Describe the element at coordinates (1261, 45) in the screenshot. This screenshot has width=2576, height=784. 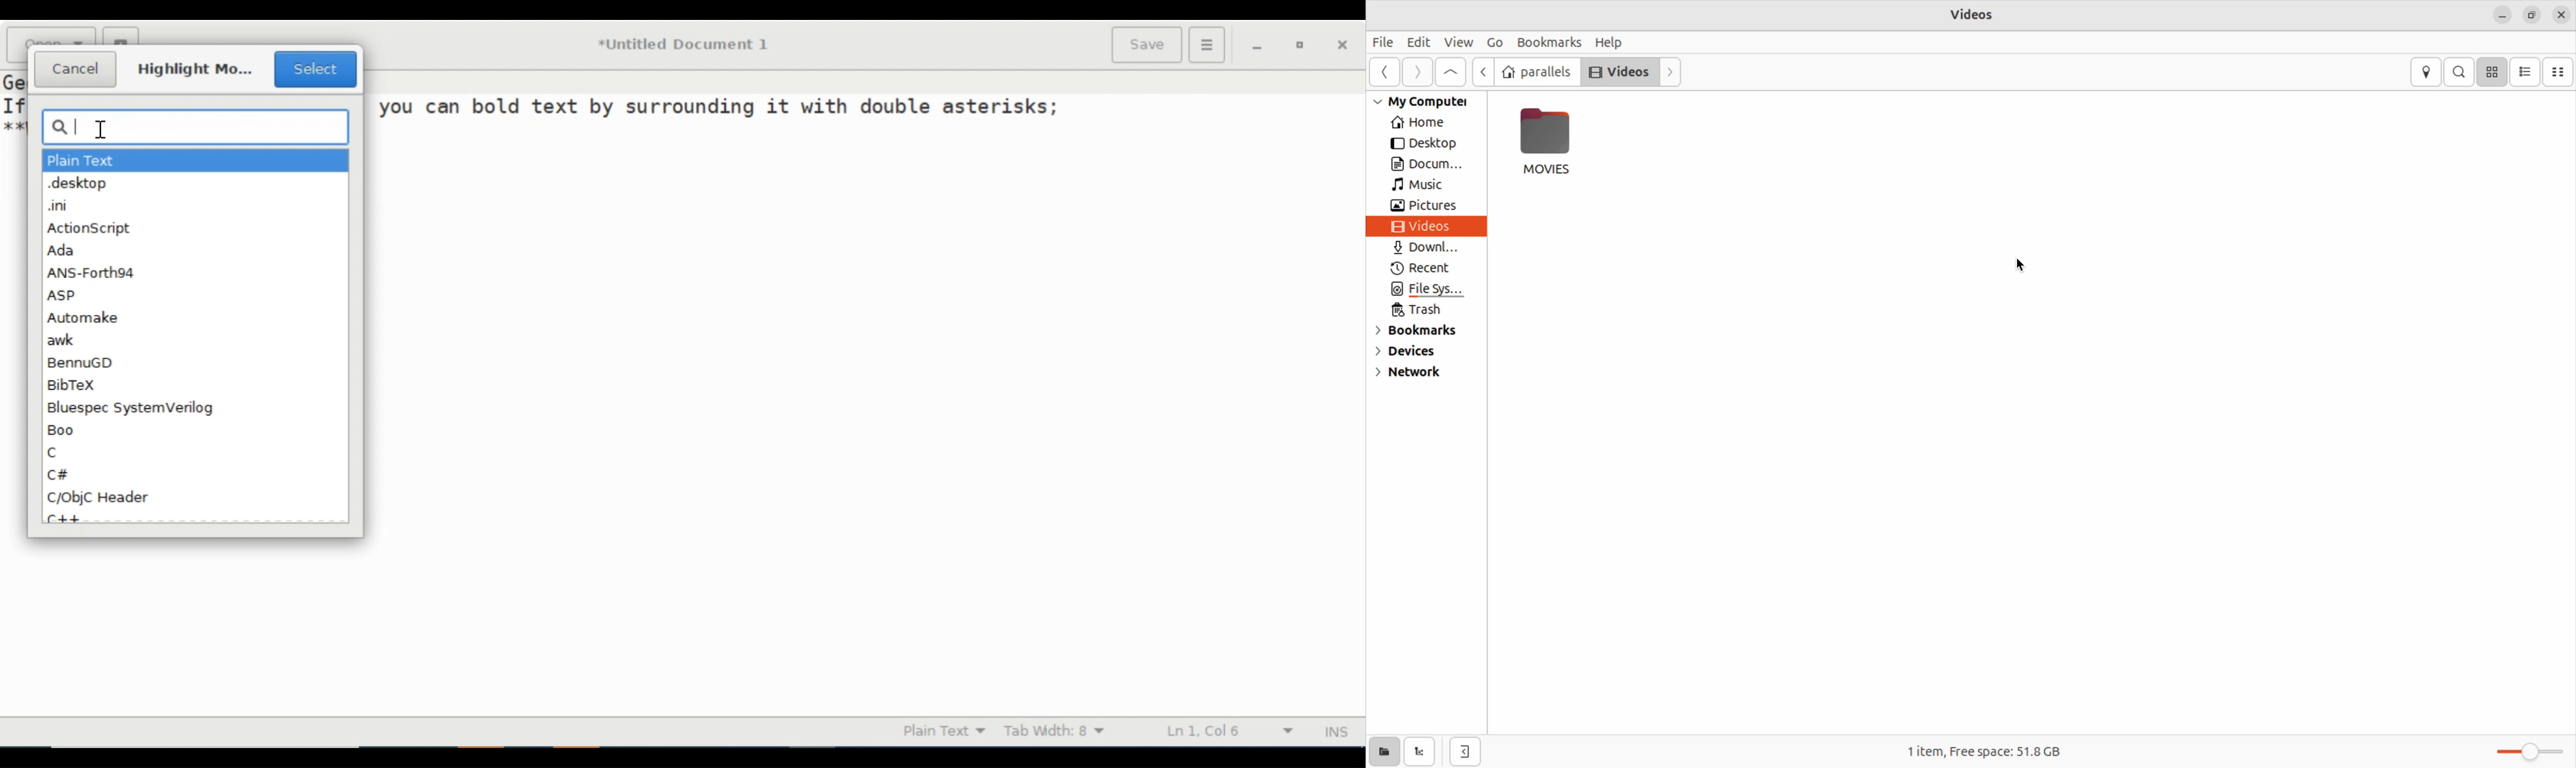
I see `minimize` at that location.